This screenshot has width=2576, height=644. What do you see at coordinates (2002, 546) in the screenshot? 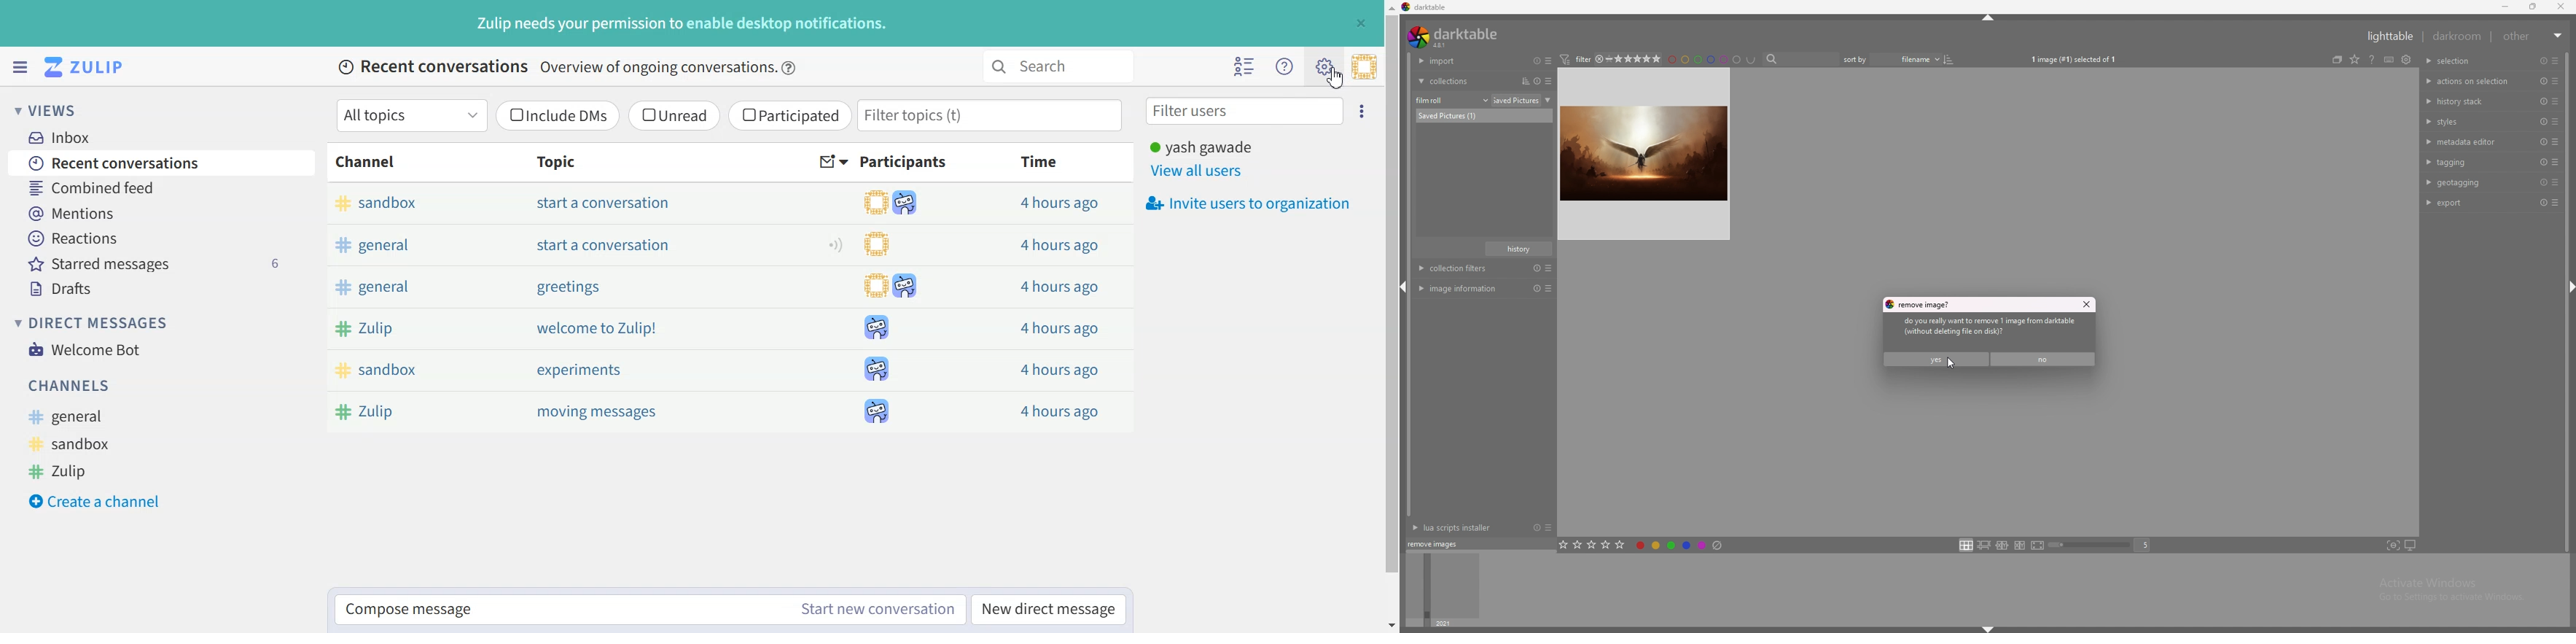
I see `enter culling layout in fixed mode` at bounding box center [2002, 546].